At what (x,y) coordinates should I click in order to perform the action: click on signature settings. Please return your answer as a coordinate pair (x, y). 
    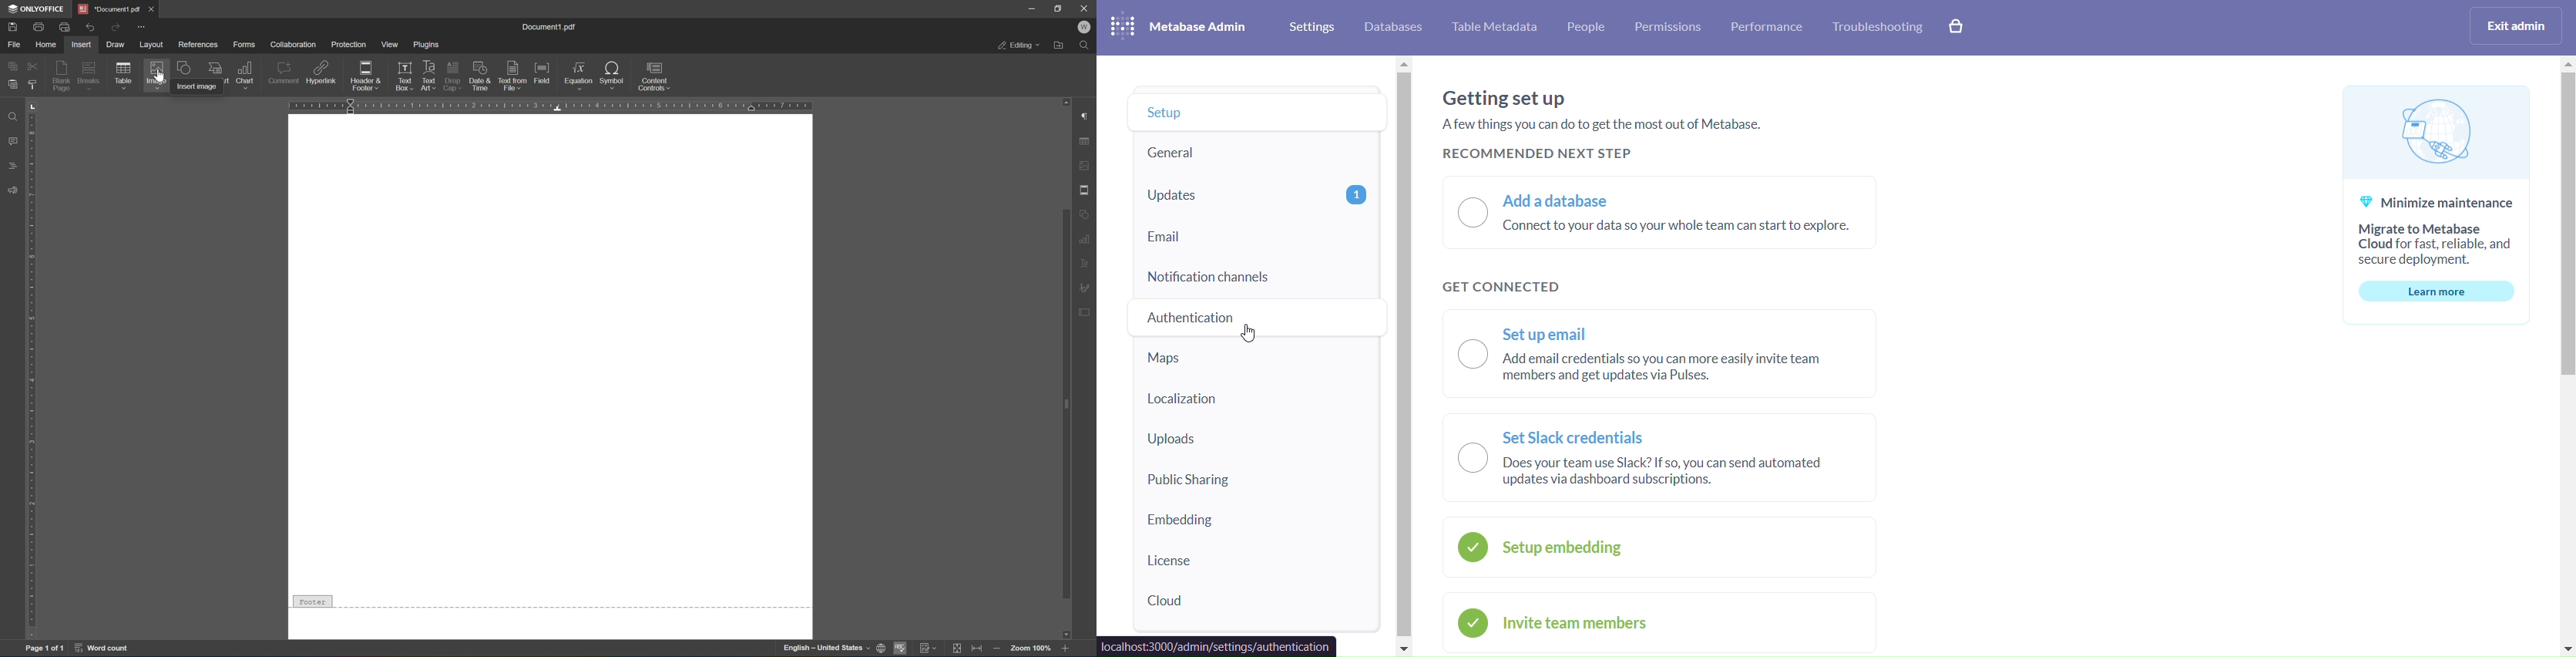
    Looking at the image, I should click on (1087, 287).